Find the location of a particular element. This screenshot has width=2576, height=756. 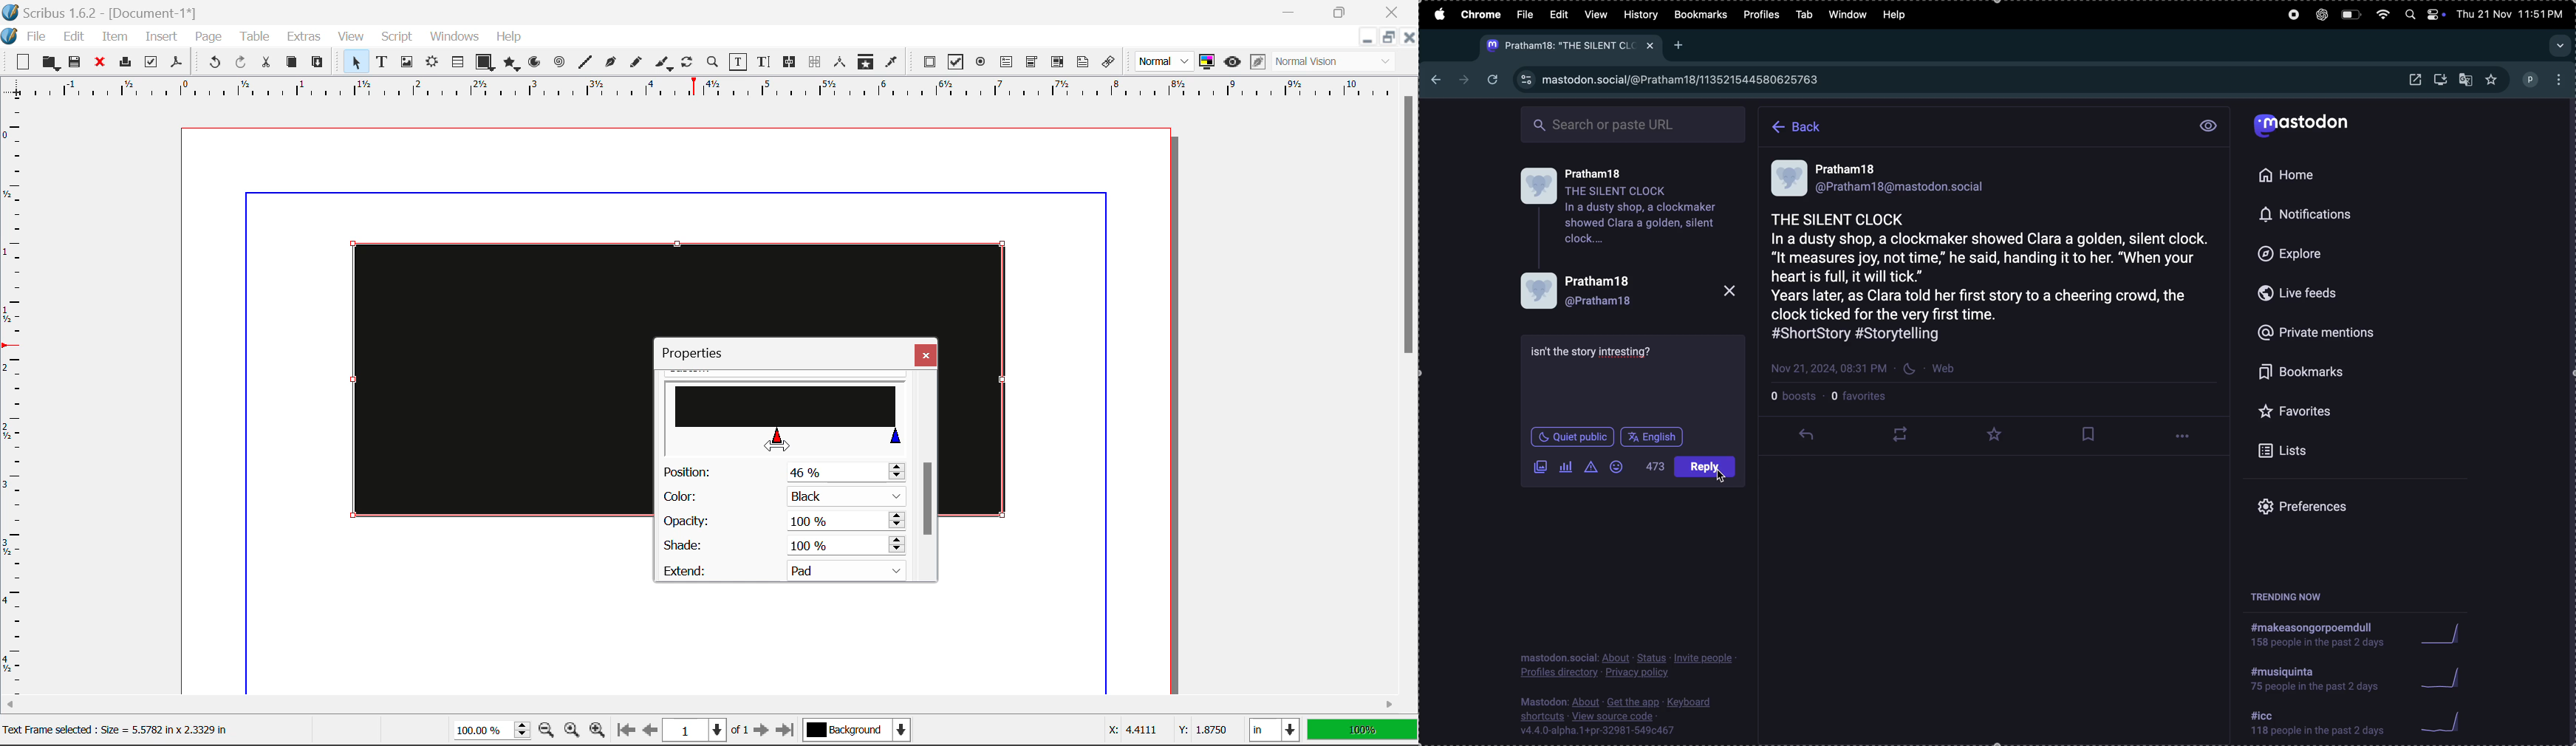

Windows is located at coordinates (453, 37).